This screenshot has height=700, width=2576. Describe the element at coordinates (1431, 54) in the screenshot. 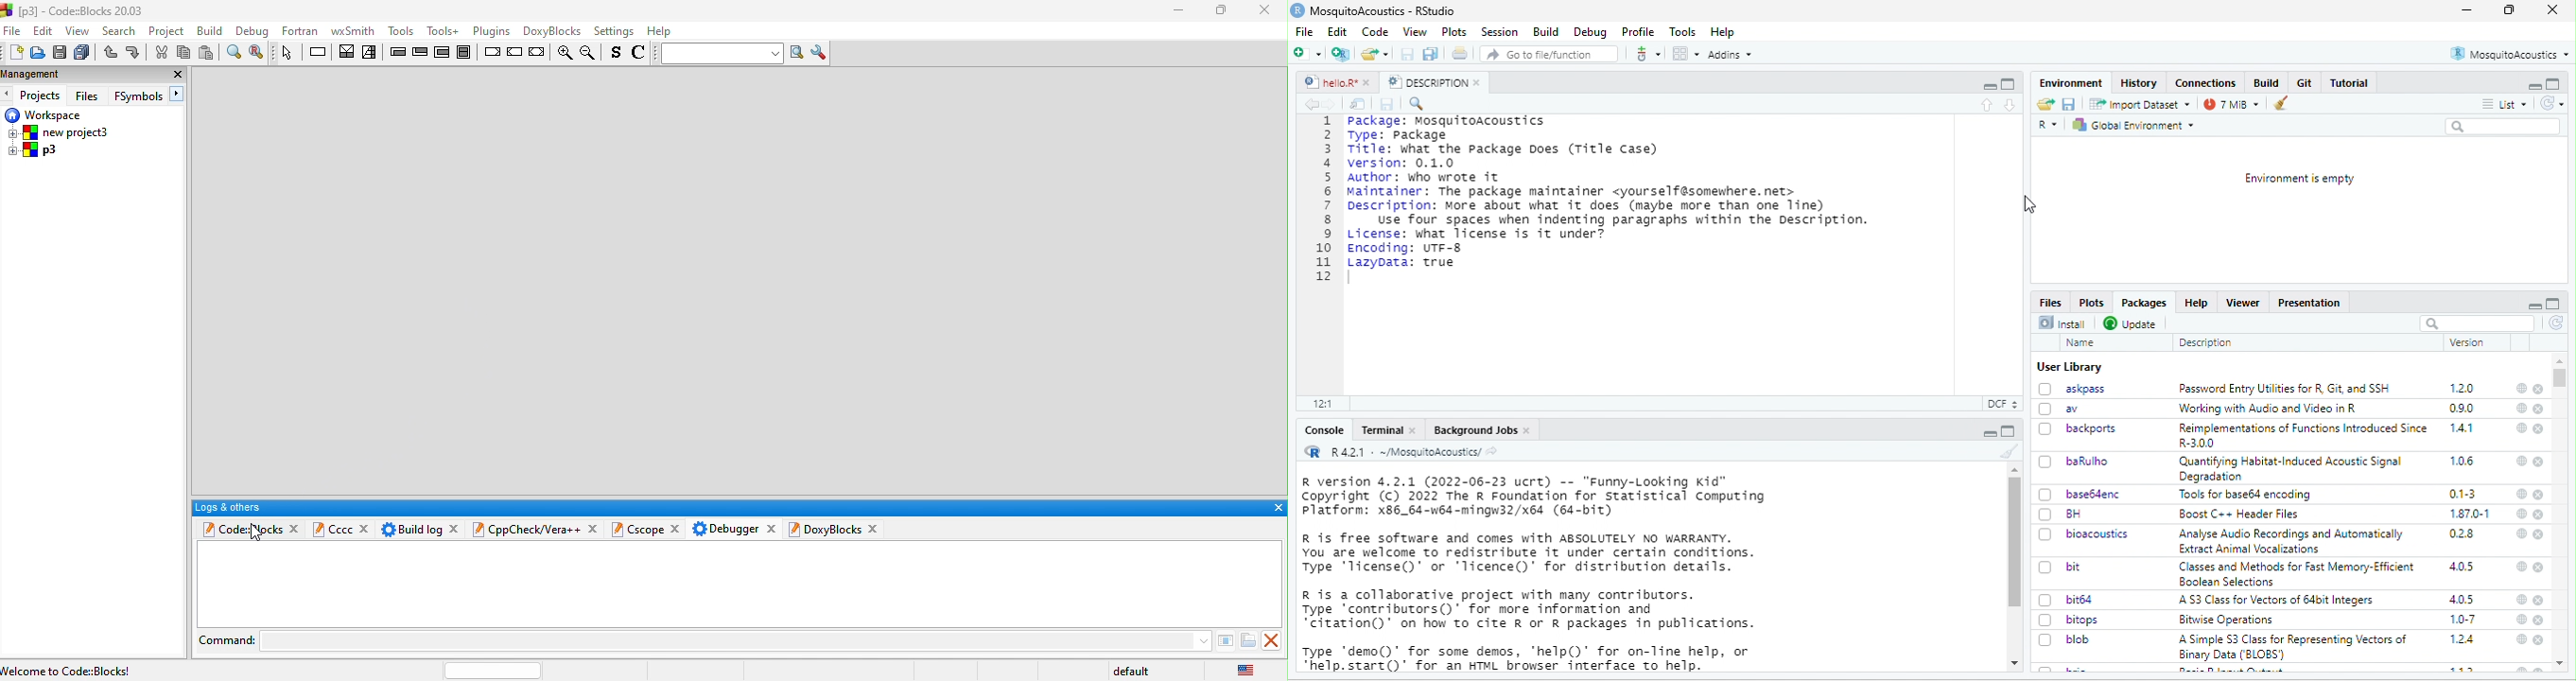

I see `save all open documents` at that location.